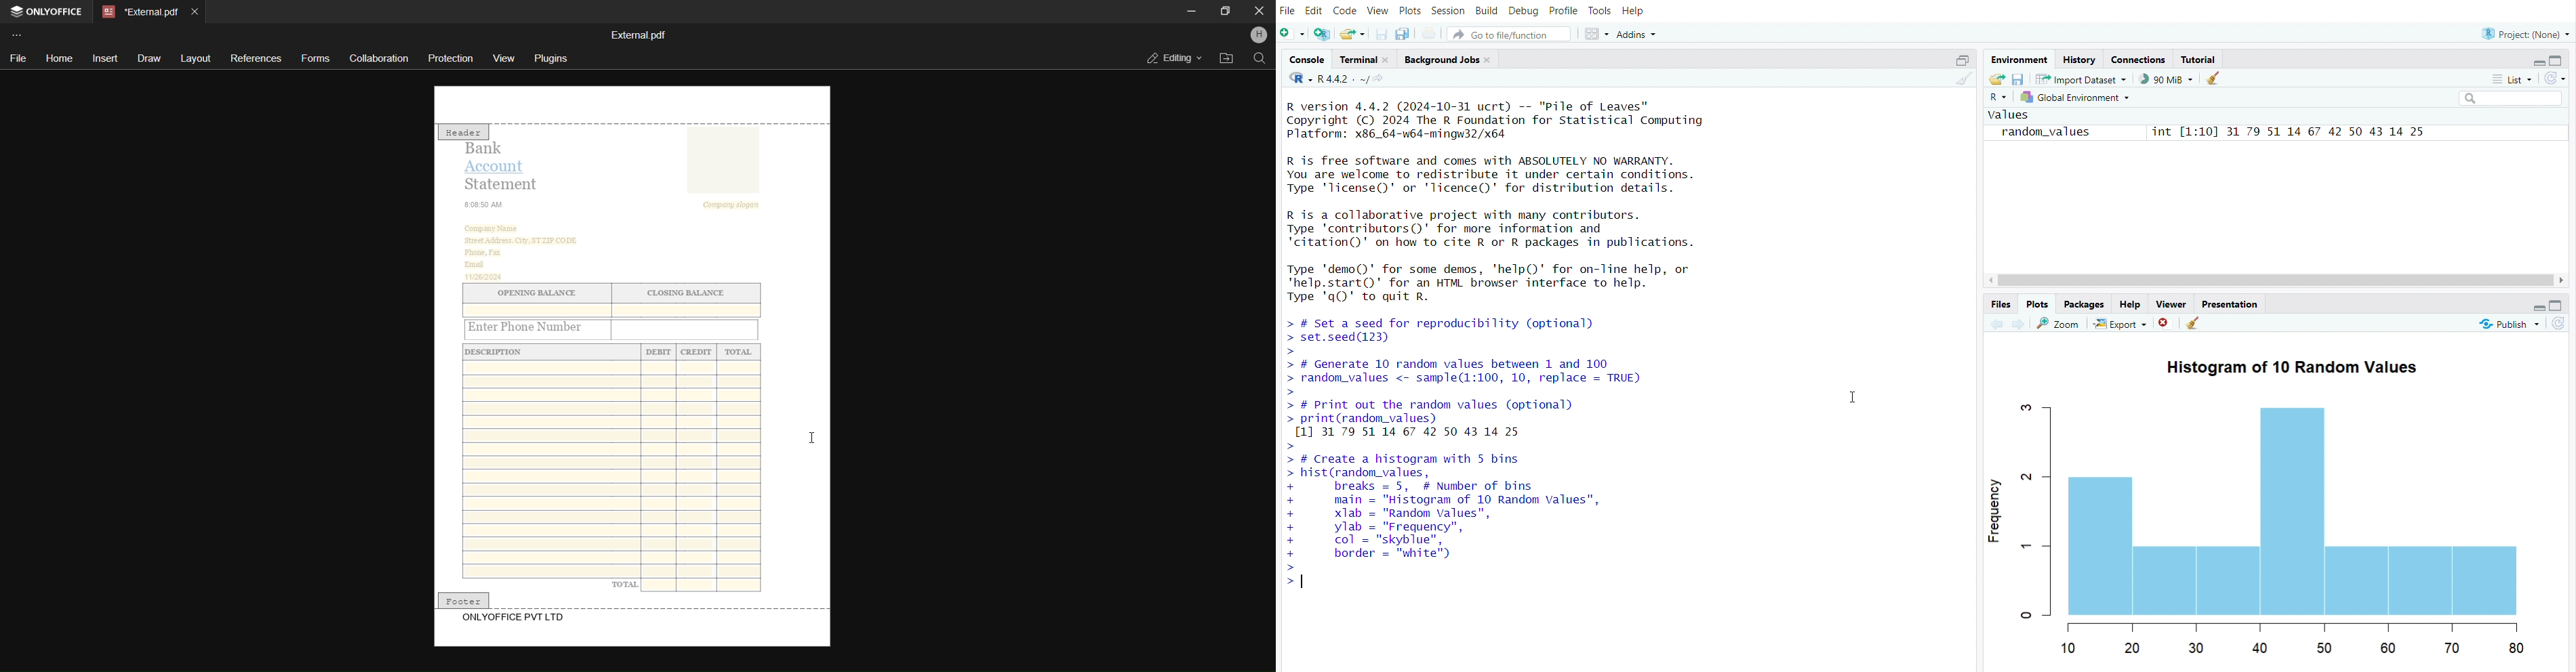  I want to click on close, so click(1491, 62).